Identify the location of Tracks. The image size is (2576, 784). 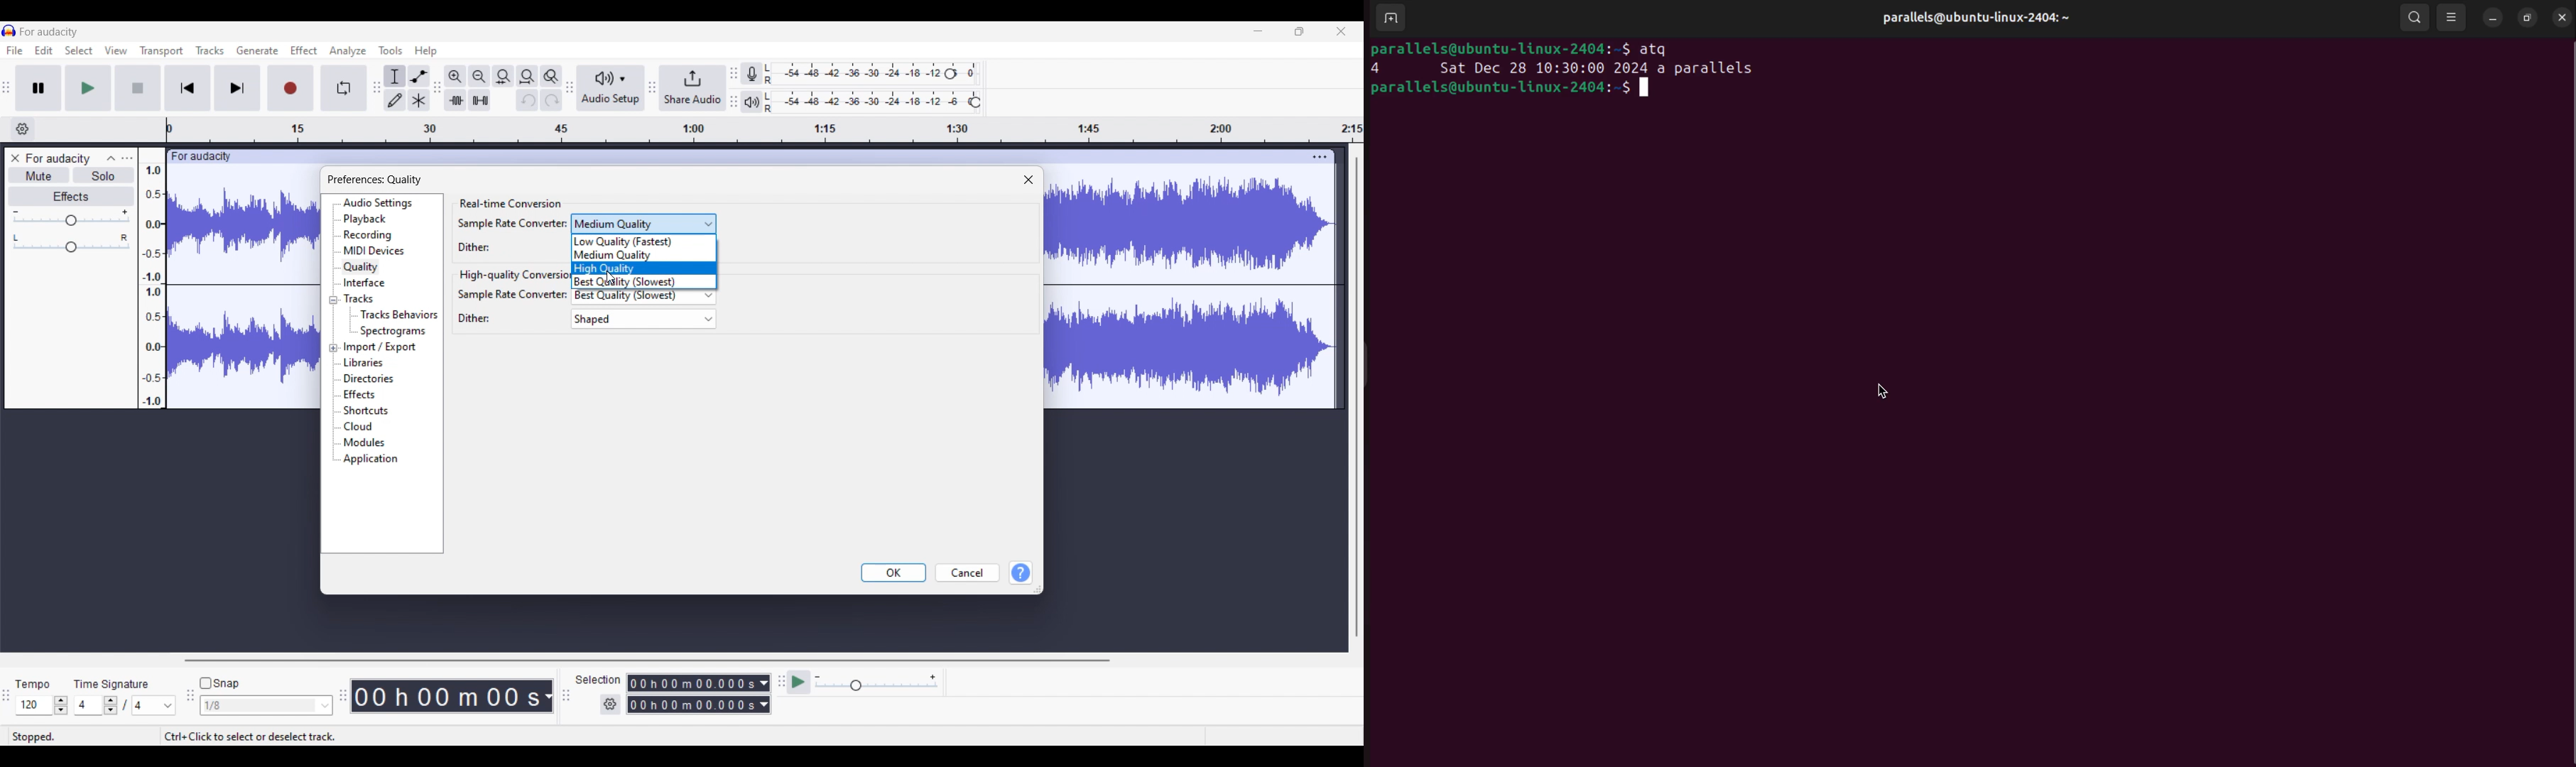
(360, 298).